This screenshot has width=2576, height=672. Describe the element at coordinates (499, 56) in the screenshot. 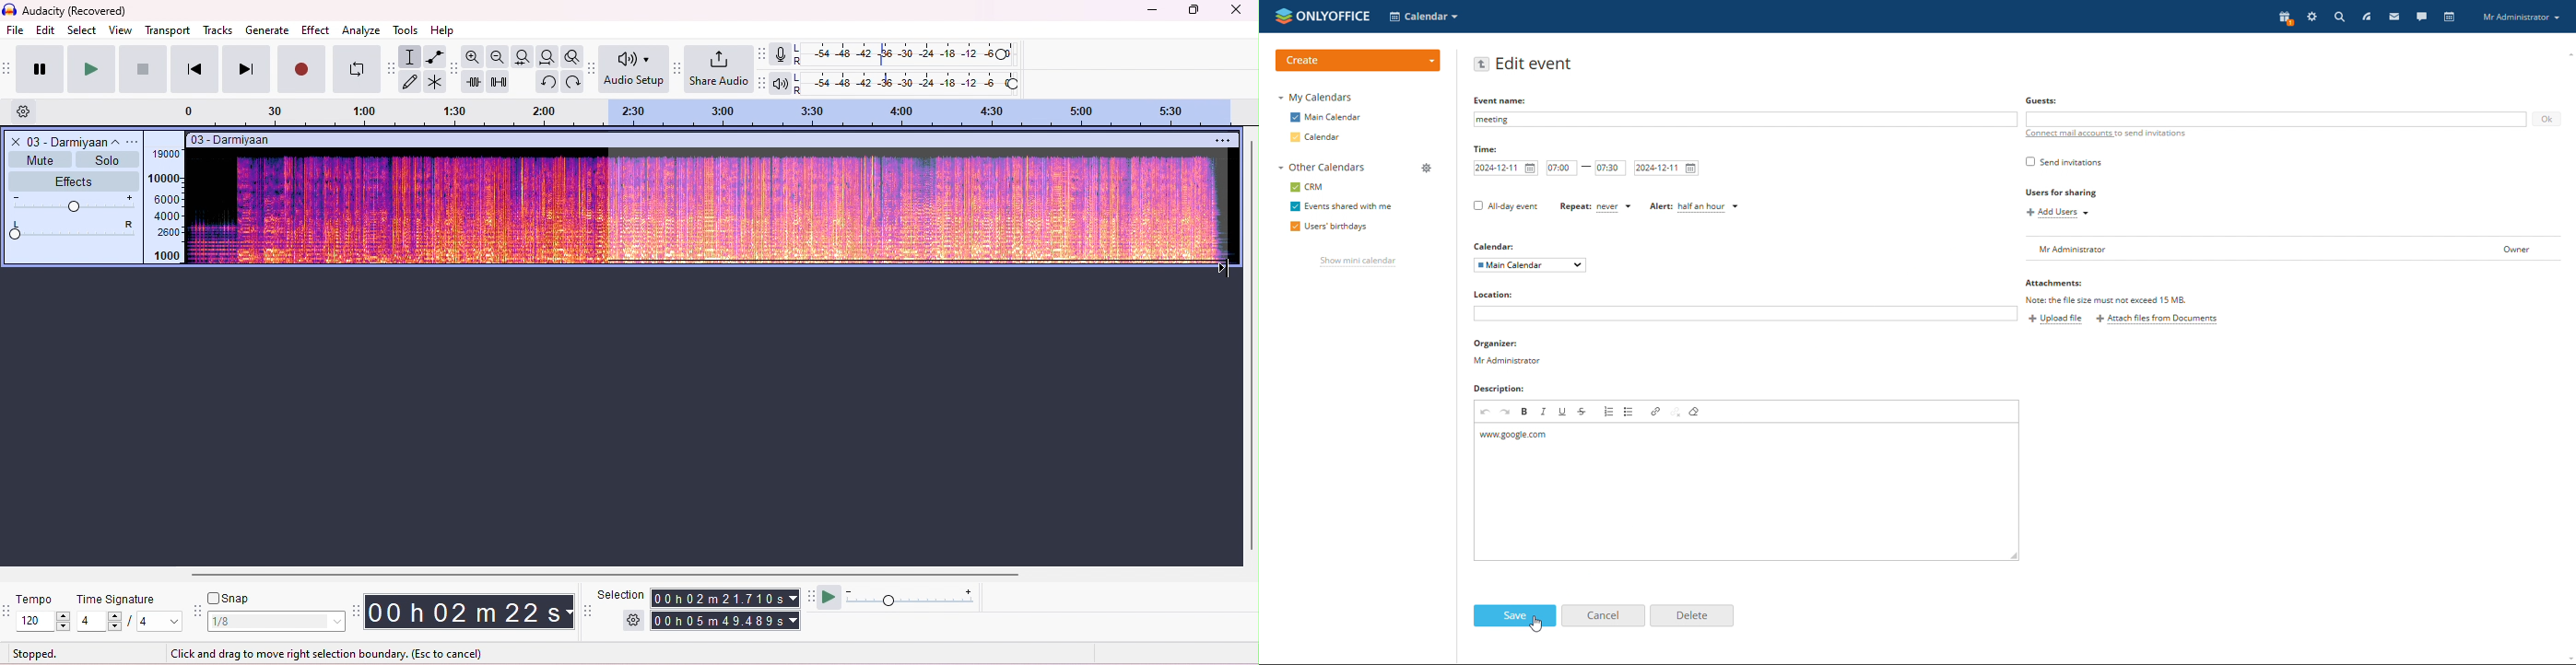

I see `zoom out` at that location.